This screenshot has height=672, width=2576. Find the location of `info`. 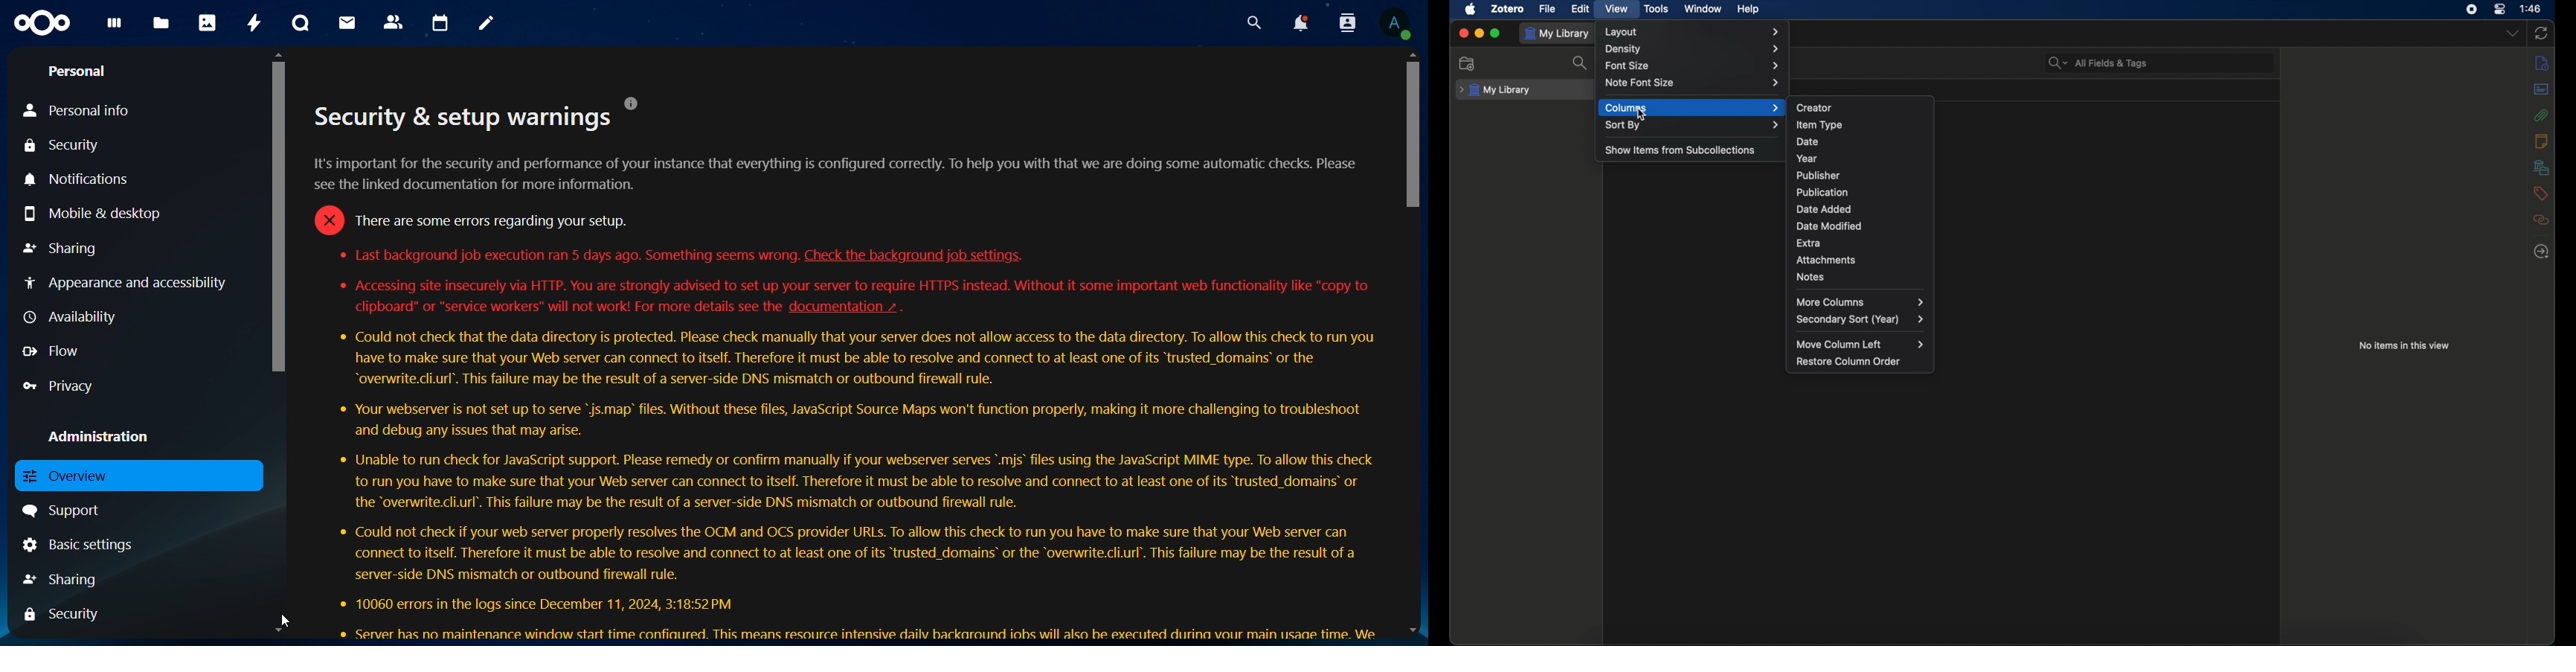

info is located at coordinates (2541, 63).